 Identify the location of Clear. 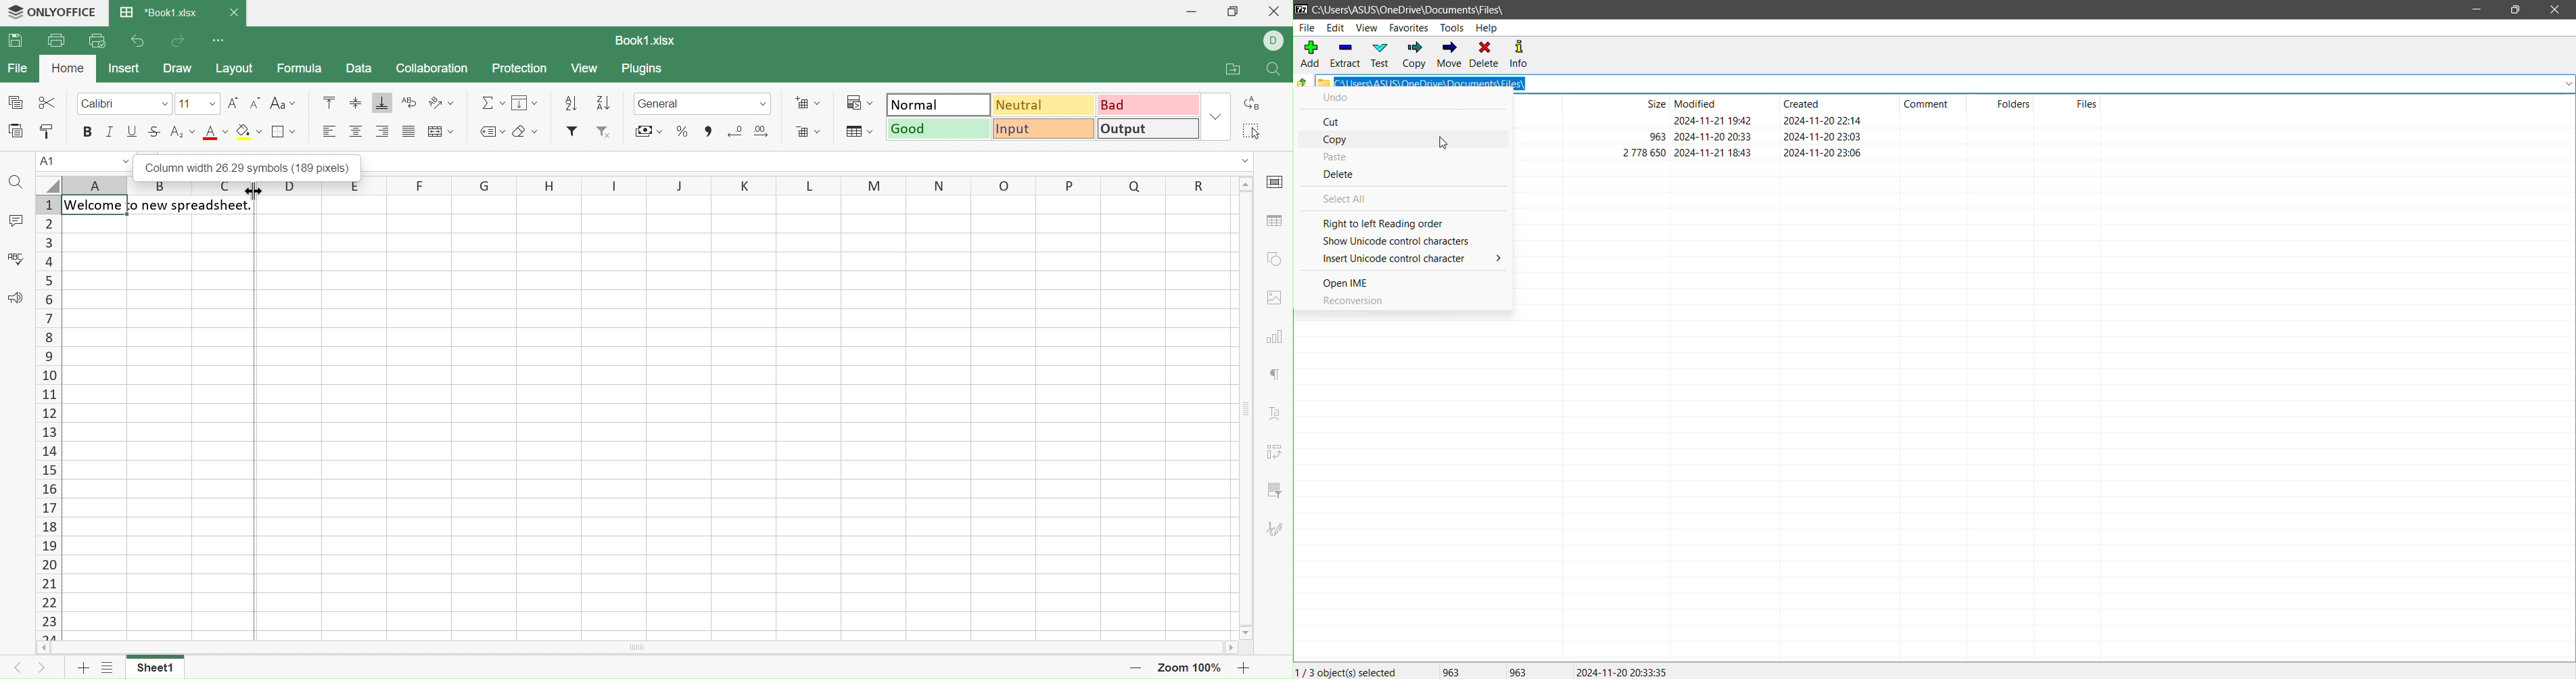
(526, 131).